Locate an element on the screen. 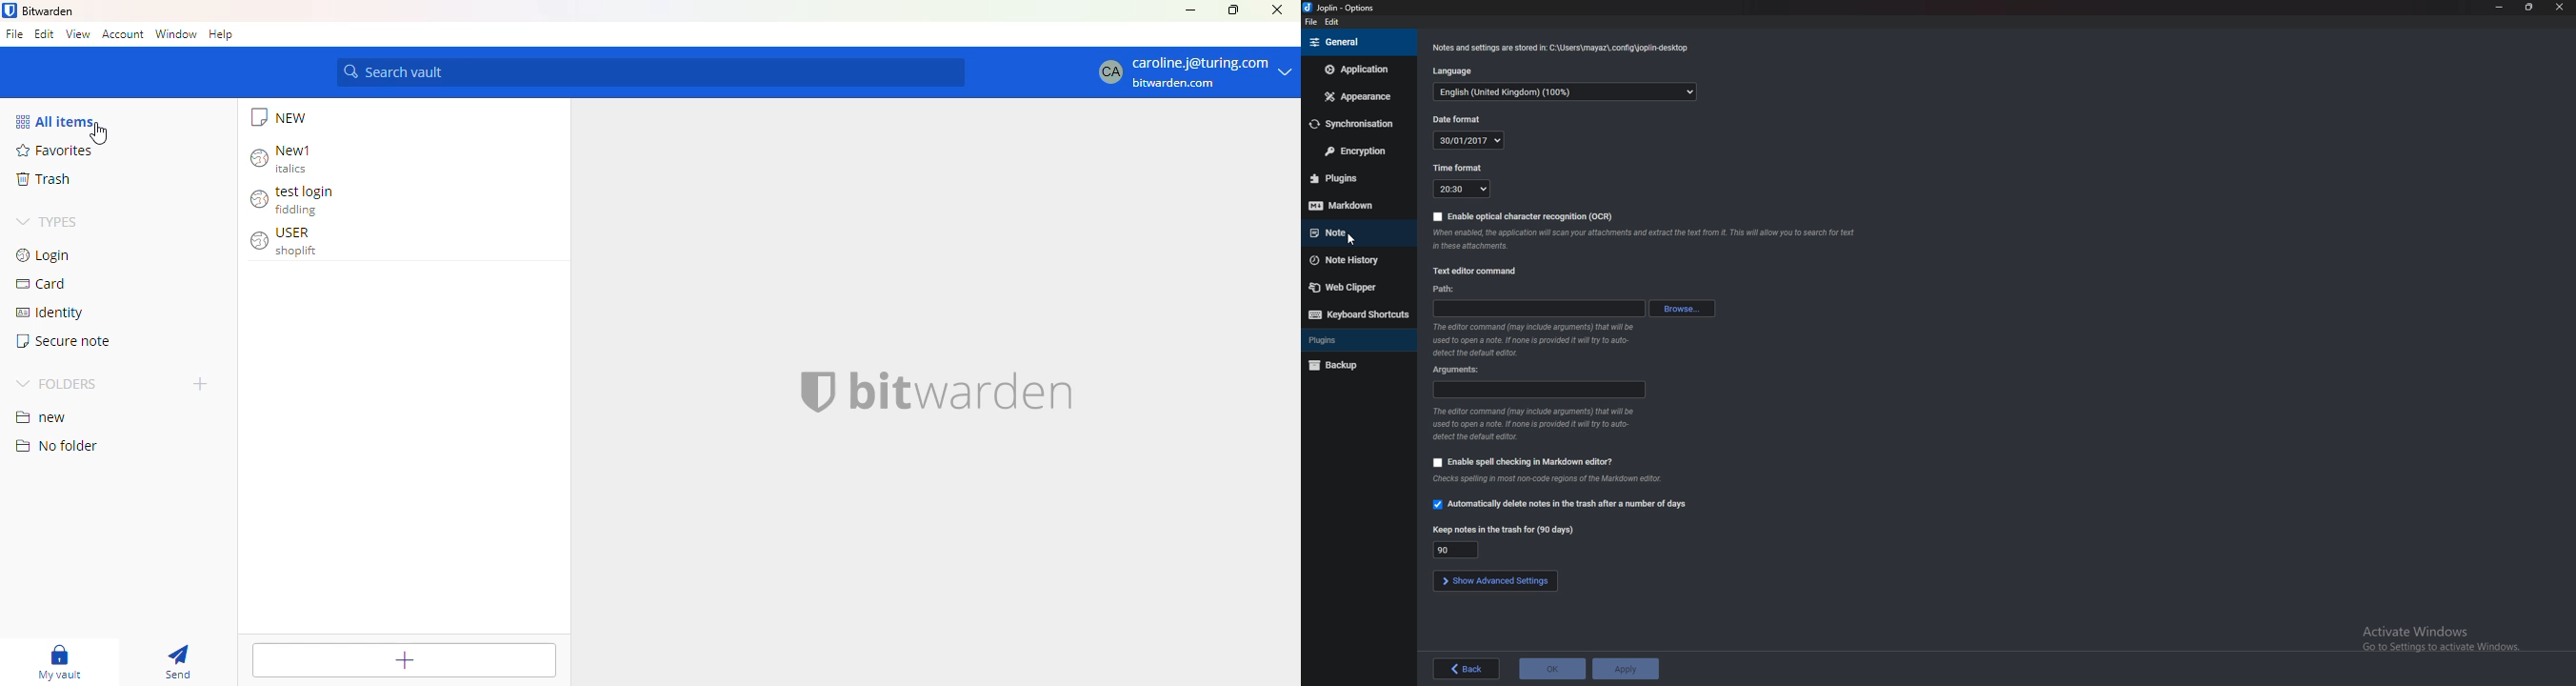 The image size is (2576, 700). Language is located at coordinates (1567, 92).